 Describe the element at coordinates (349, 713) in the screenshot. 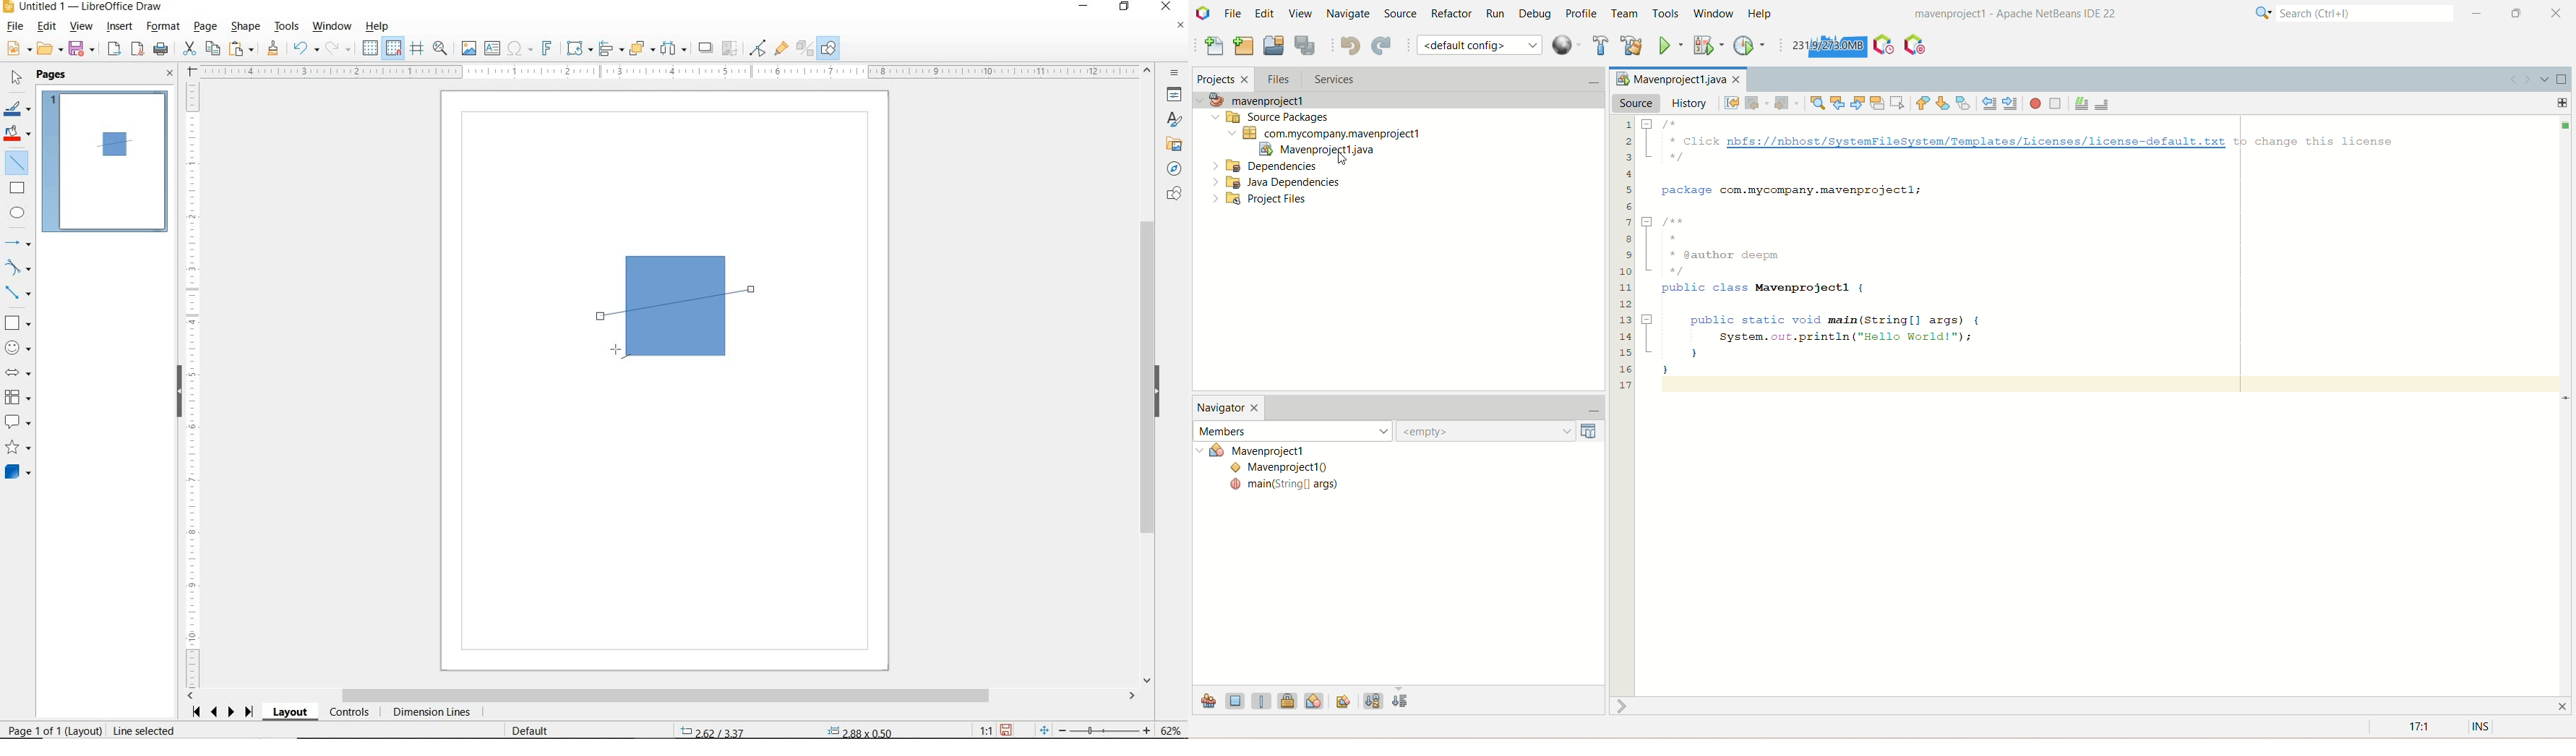

I see `CONTROLS` at that location.